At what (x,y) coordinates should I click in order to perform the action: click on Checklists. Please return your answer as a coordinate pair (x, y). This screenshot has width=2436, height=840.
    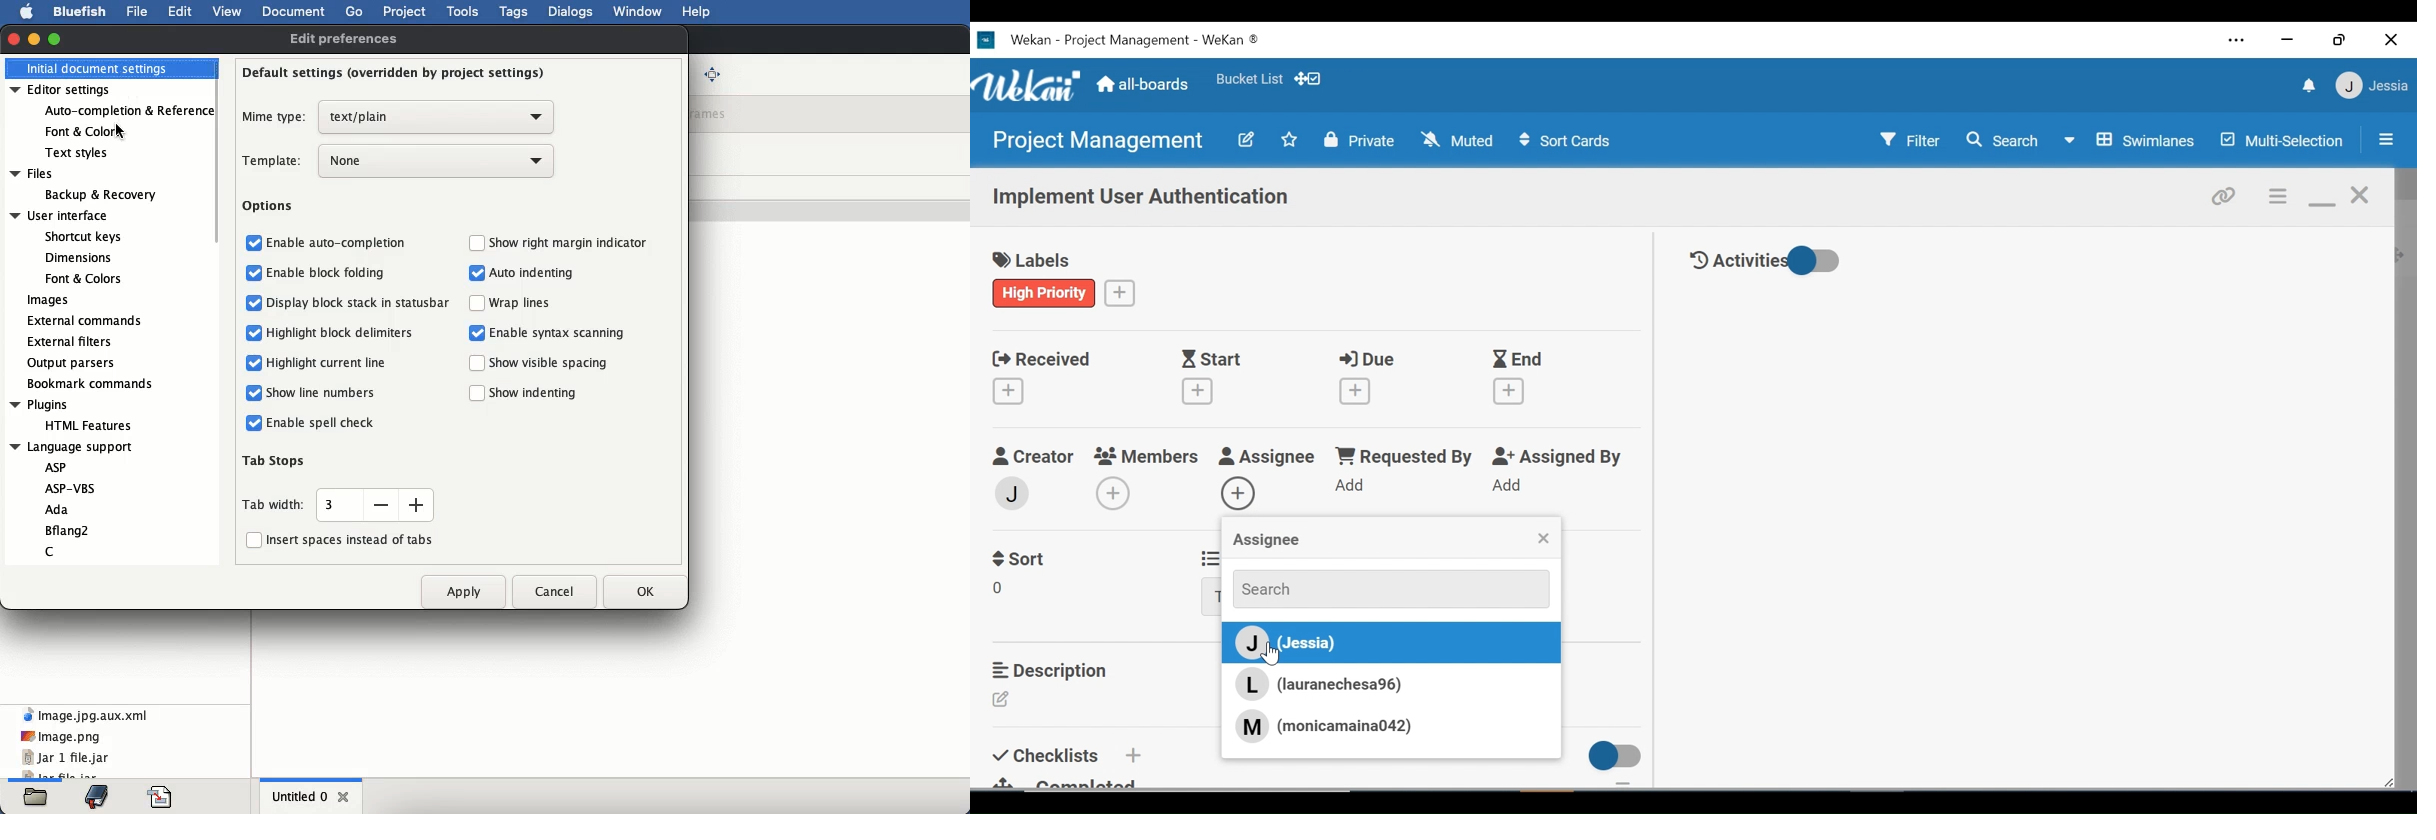
    Looking at the image, I should click on (1048, 753).